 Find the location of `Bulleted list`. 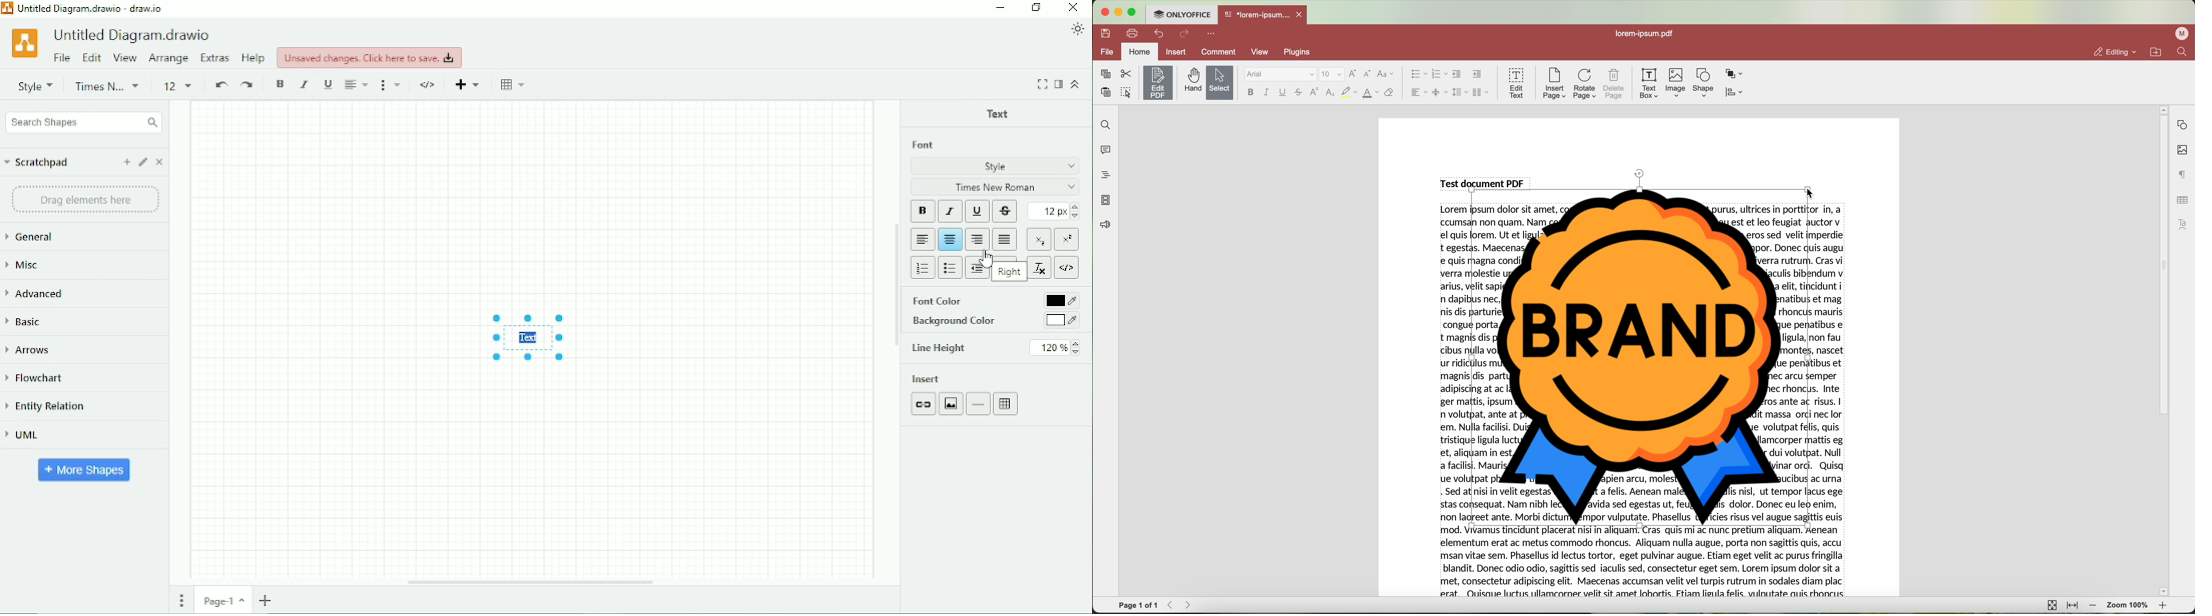

Bulleted list is located at coordinates (951, 268).